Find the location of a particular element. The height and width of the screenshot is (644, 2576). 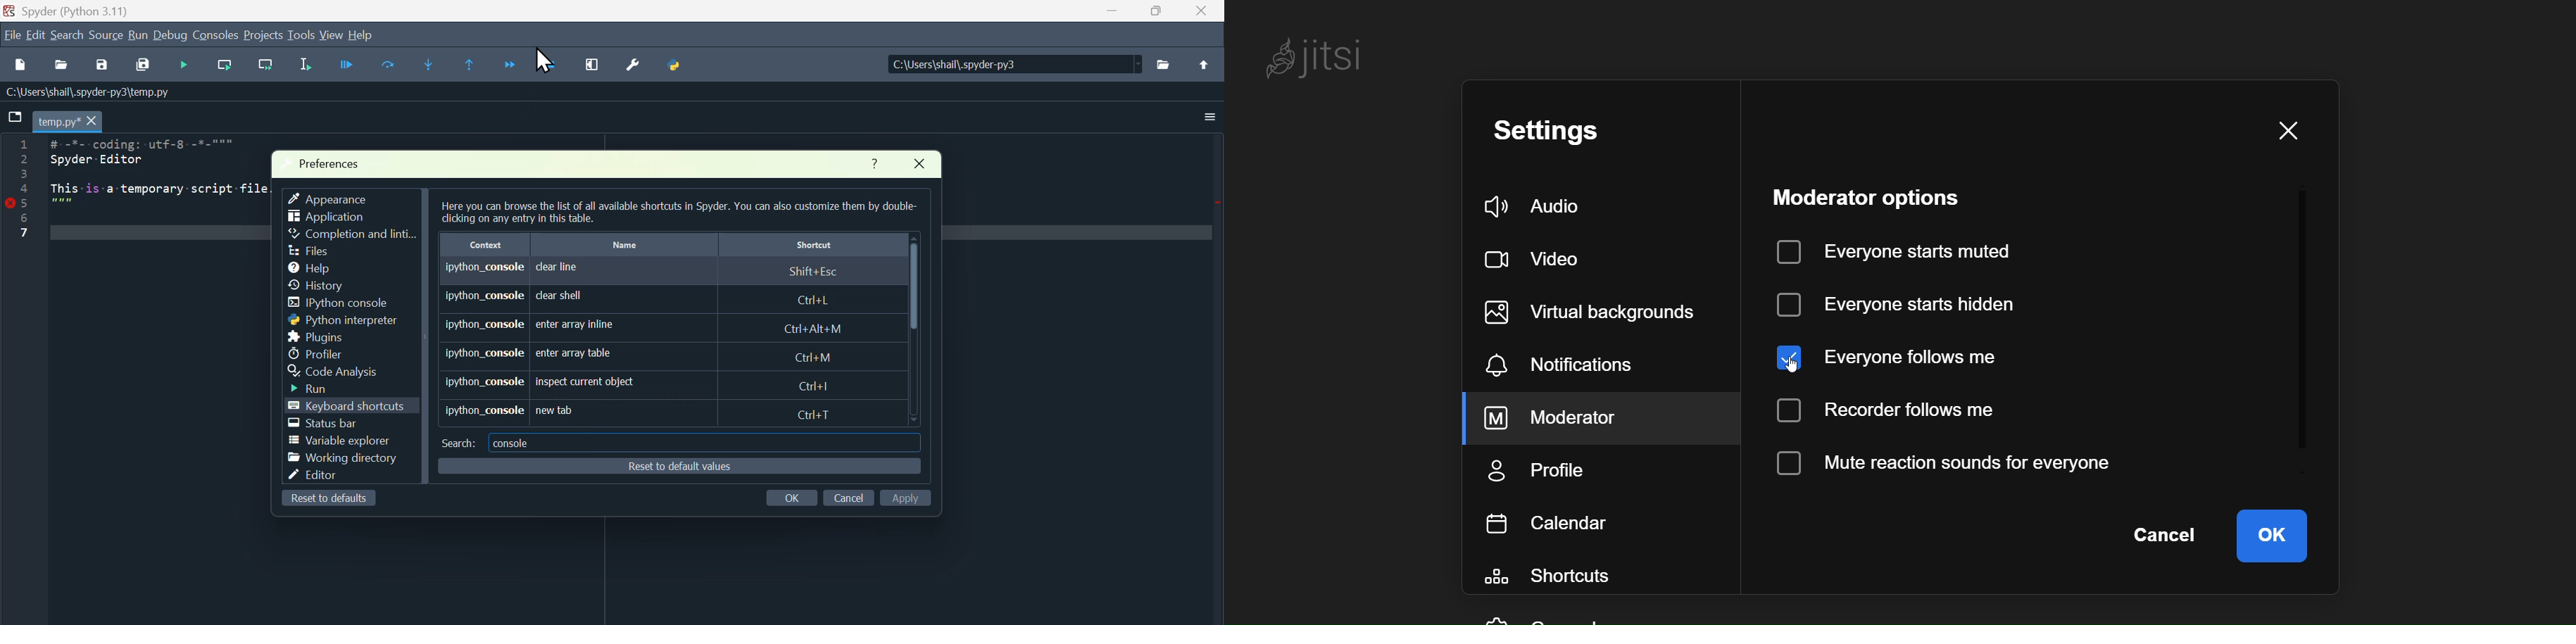

Help is located at coordinates (871, 161).